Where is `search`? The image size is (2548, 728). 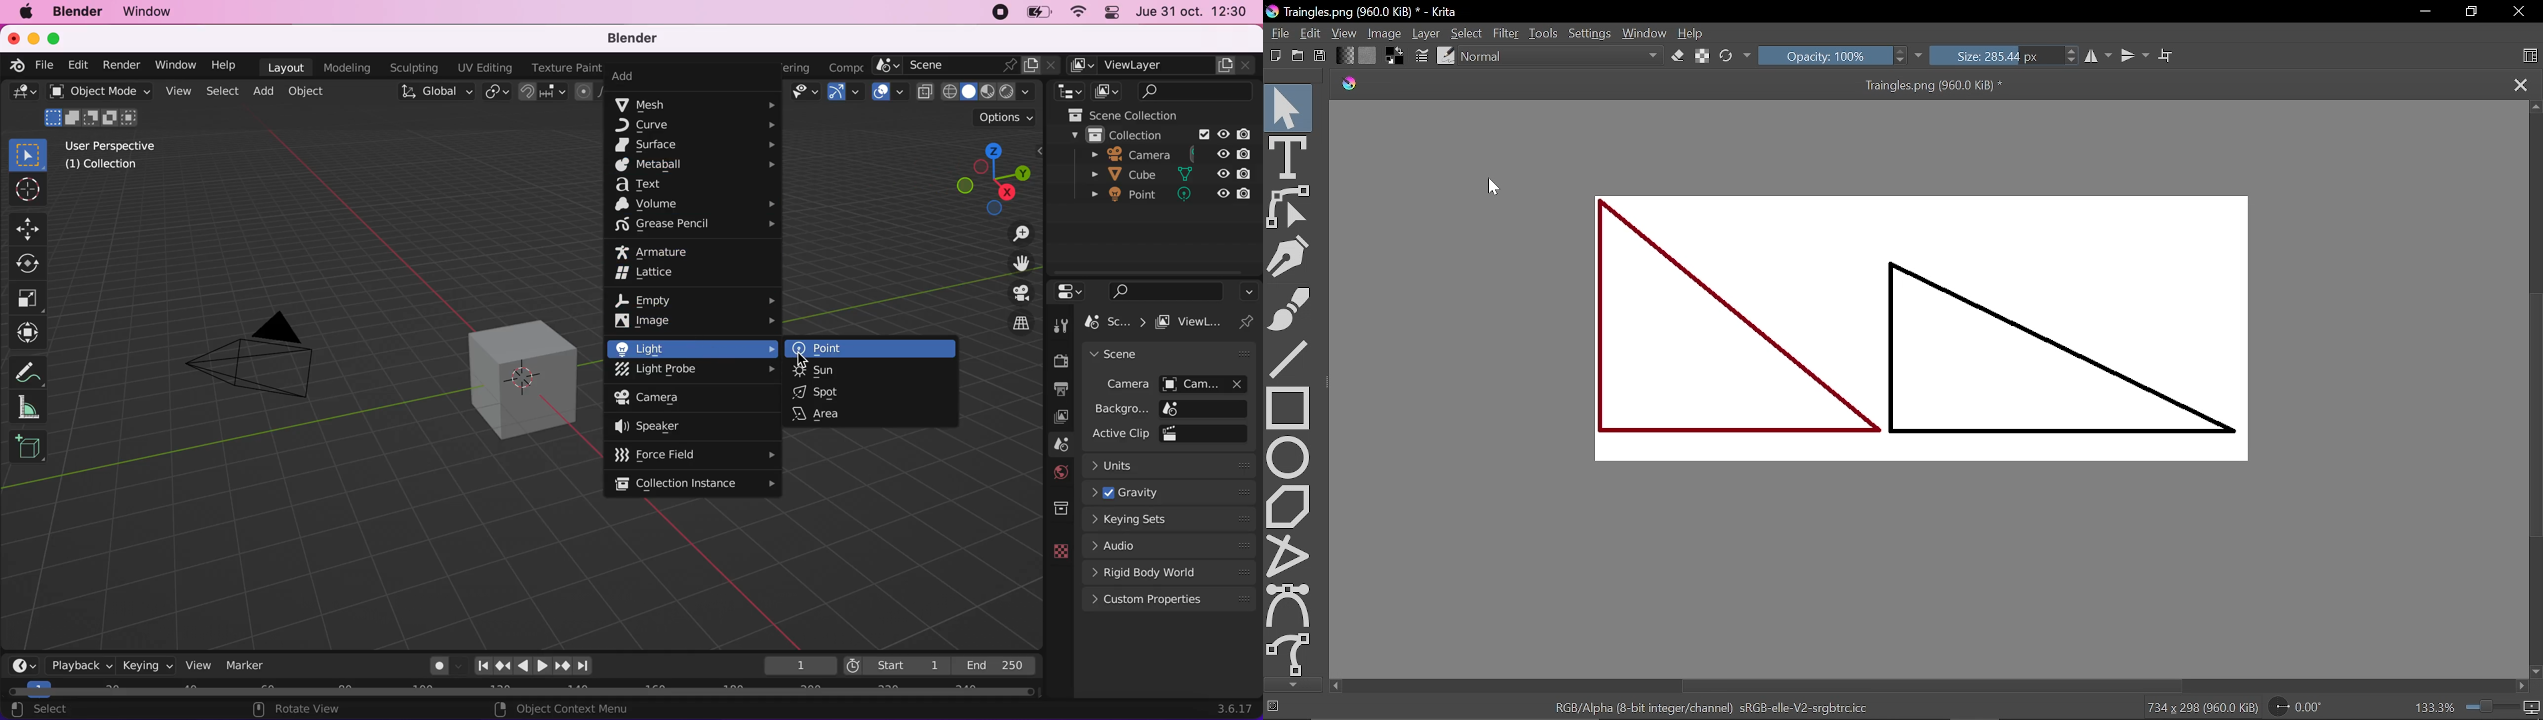 search is located at coordinates (1160, 291).